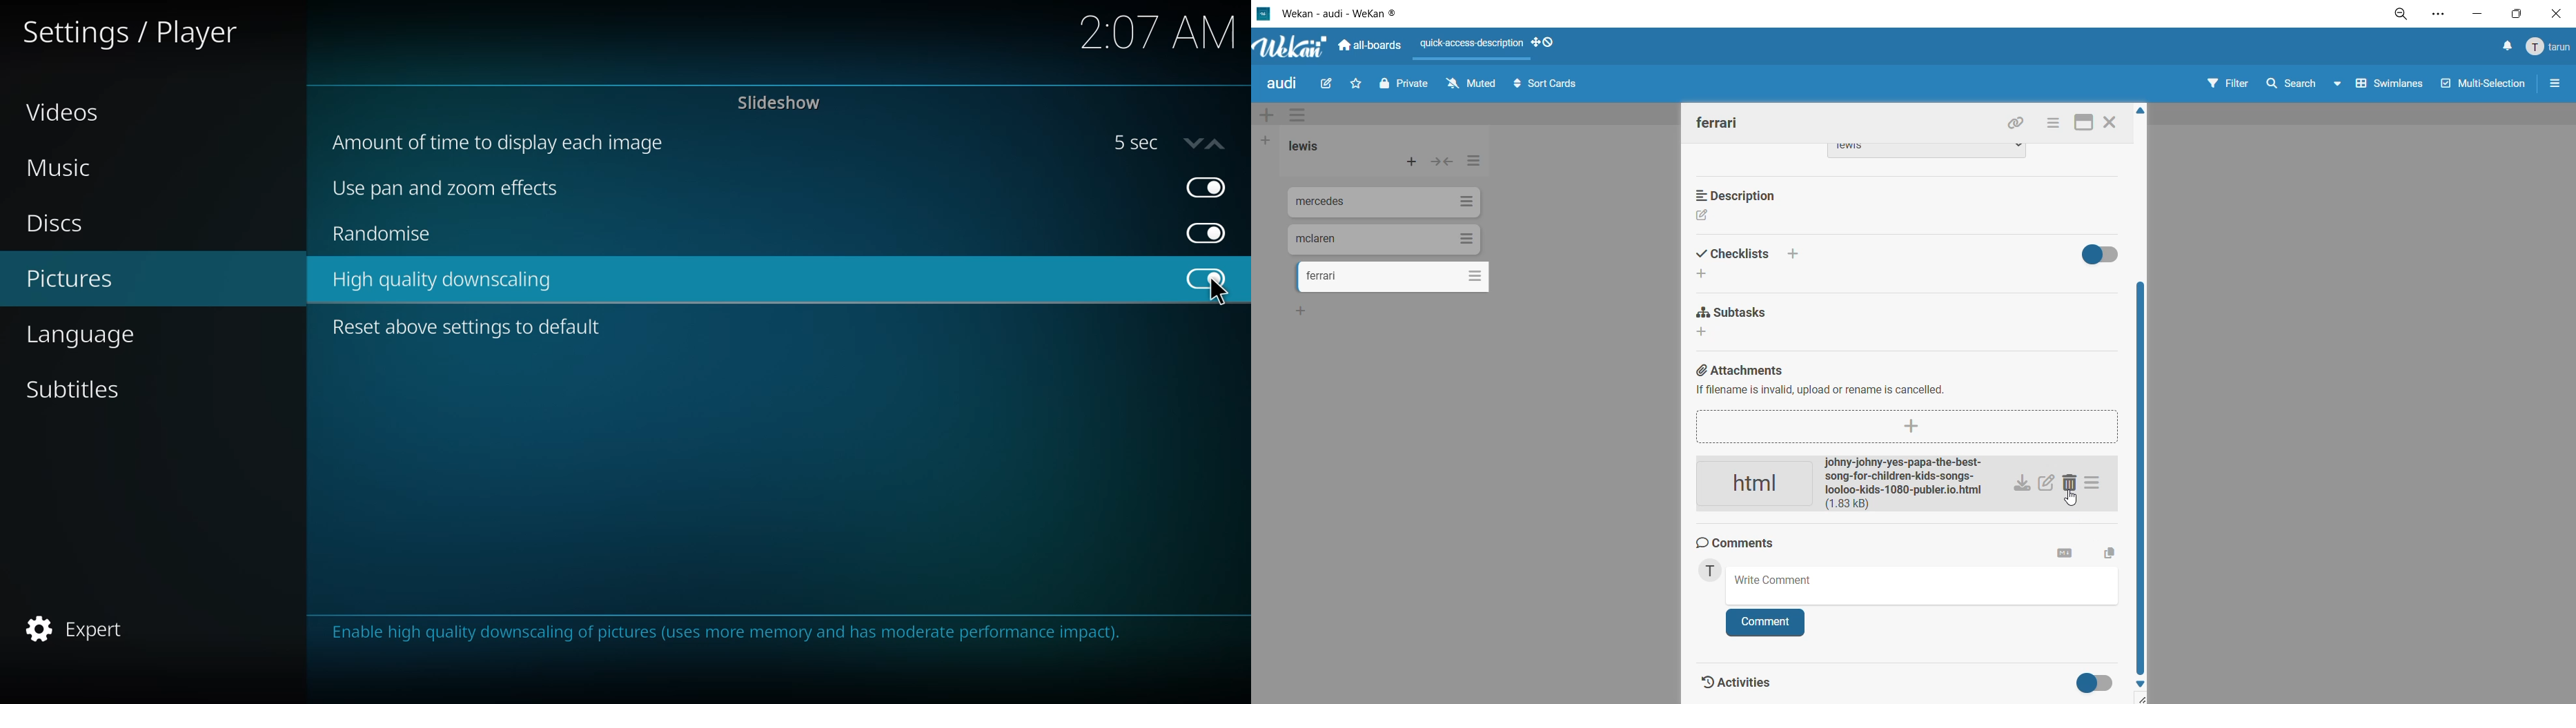 This screenshot has height=728, width=2576. I want to click on cards, so click(1394, 279).